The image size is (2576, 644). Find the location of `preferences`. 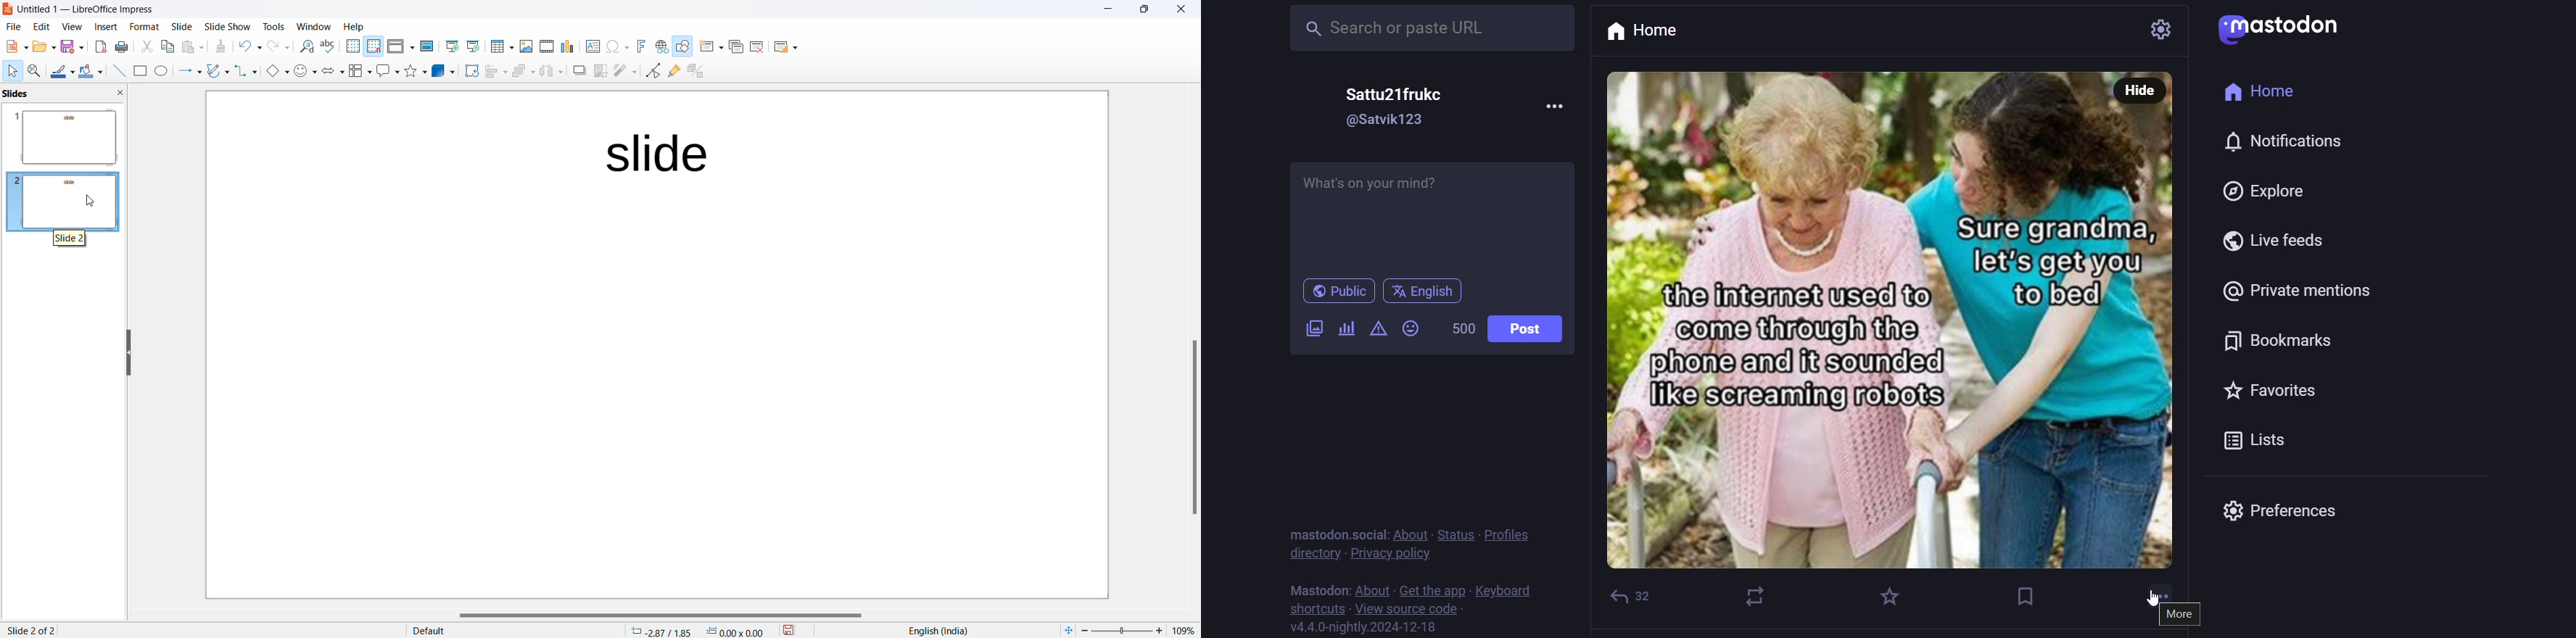

preferences is located at coordinates (2289, 511).